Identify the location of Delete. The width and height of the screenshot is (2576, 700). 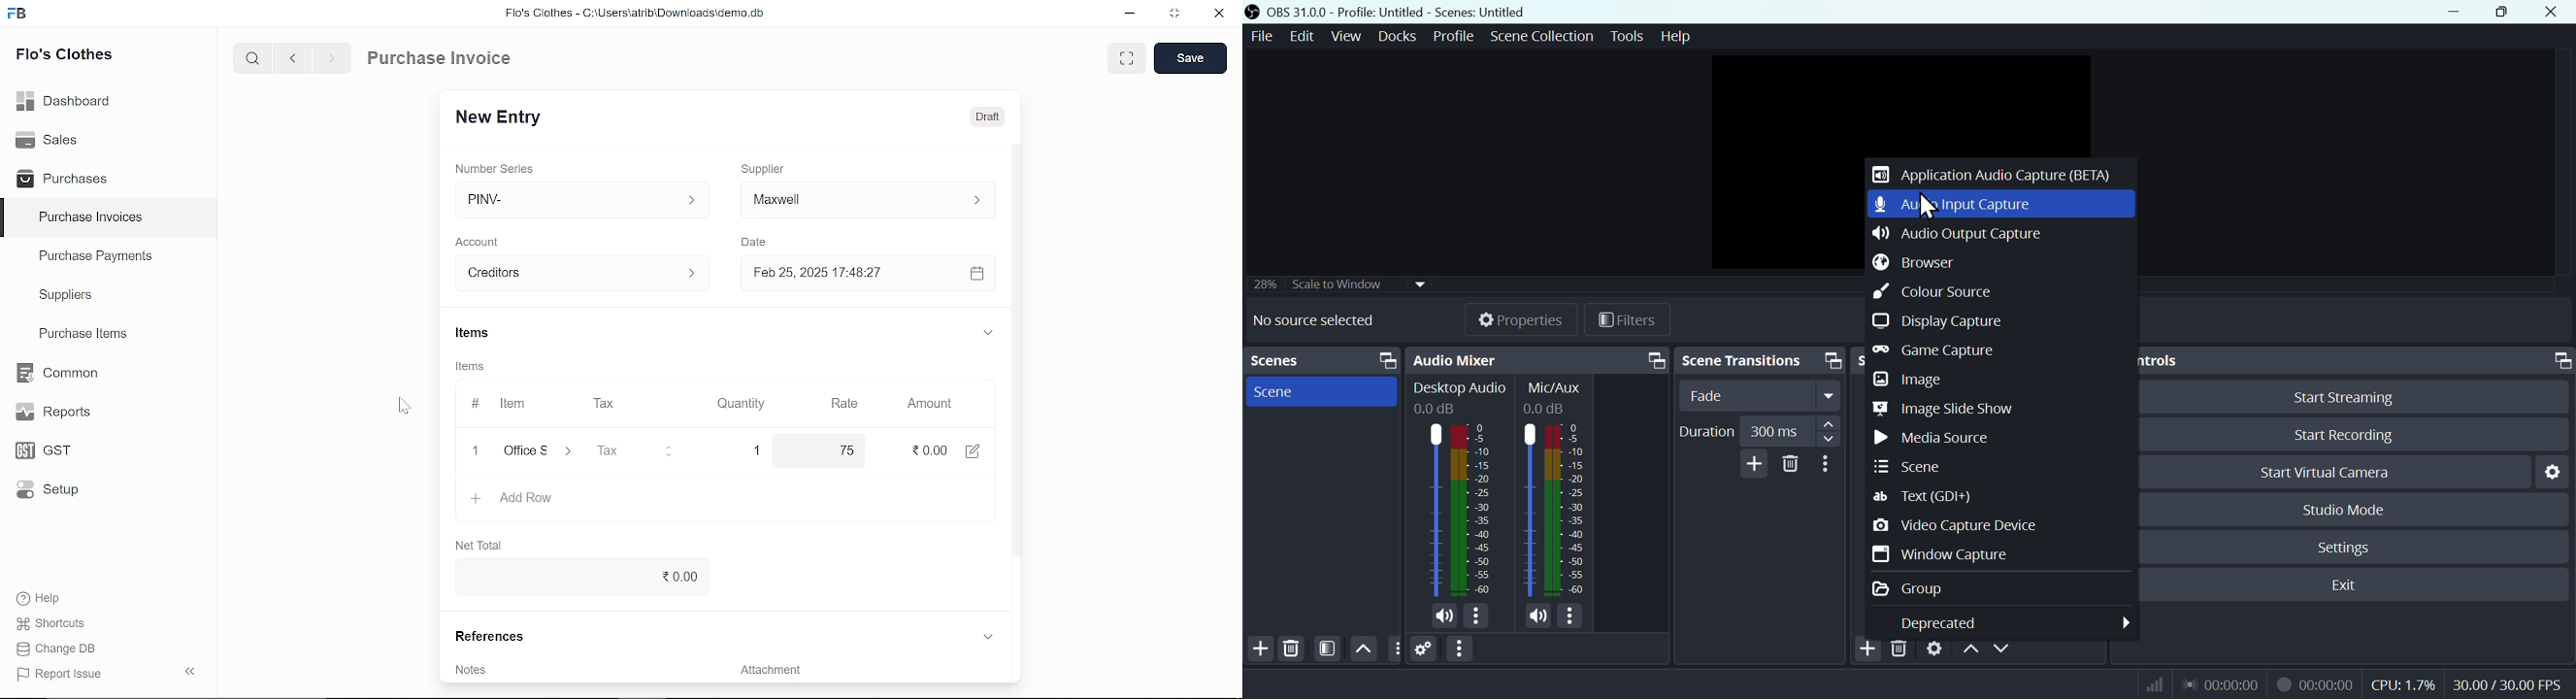
(1291, 649).